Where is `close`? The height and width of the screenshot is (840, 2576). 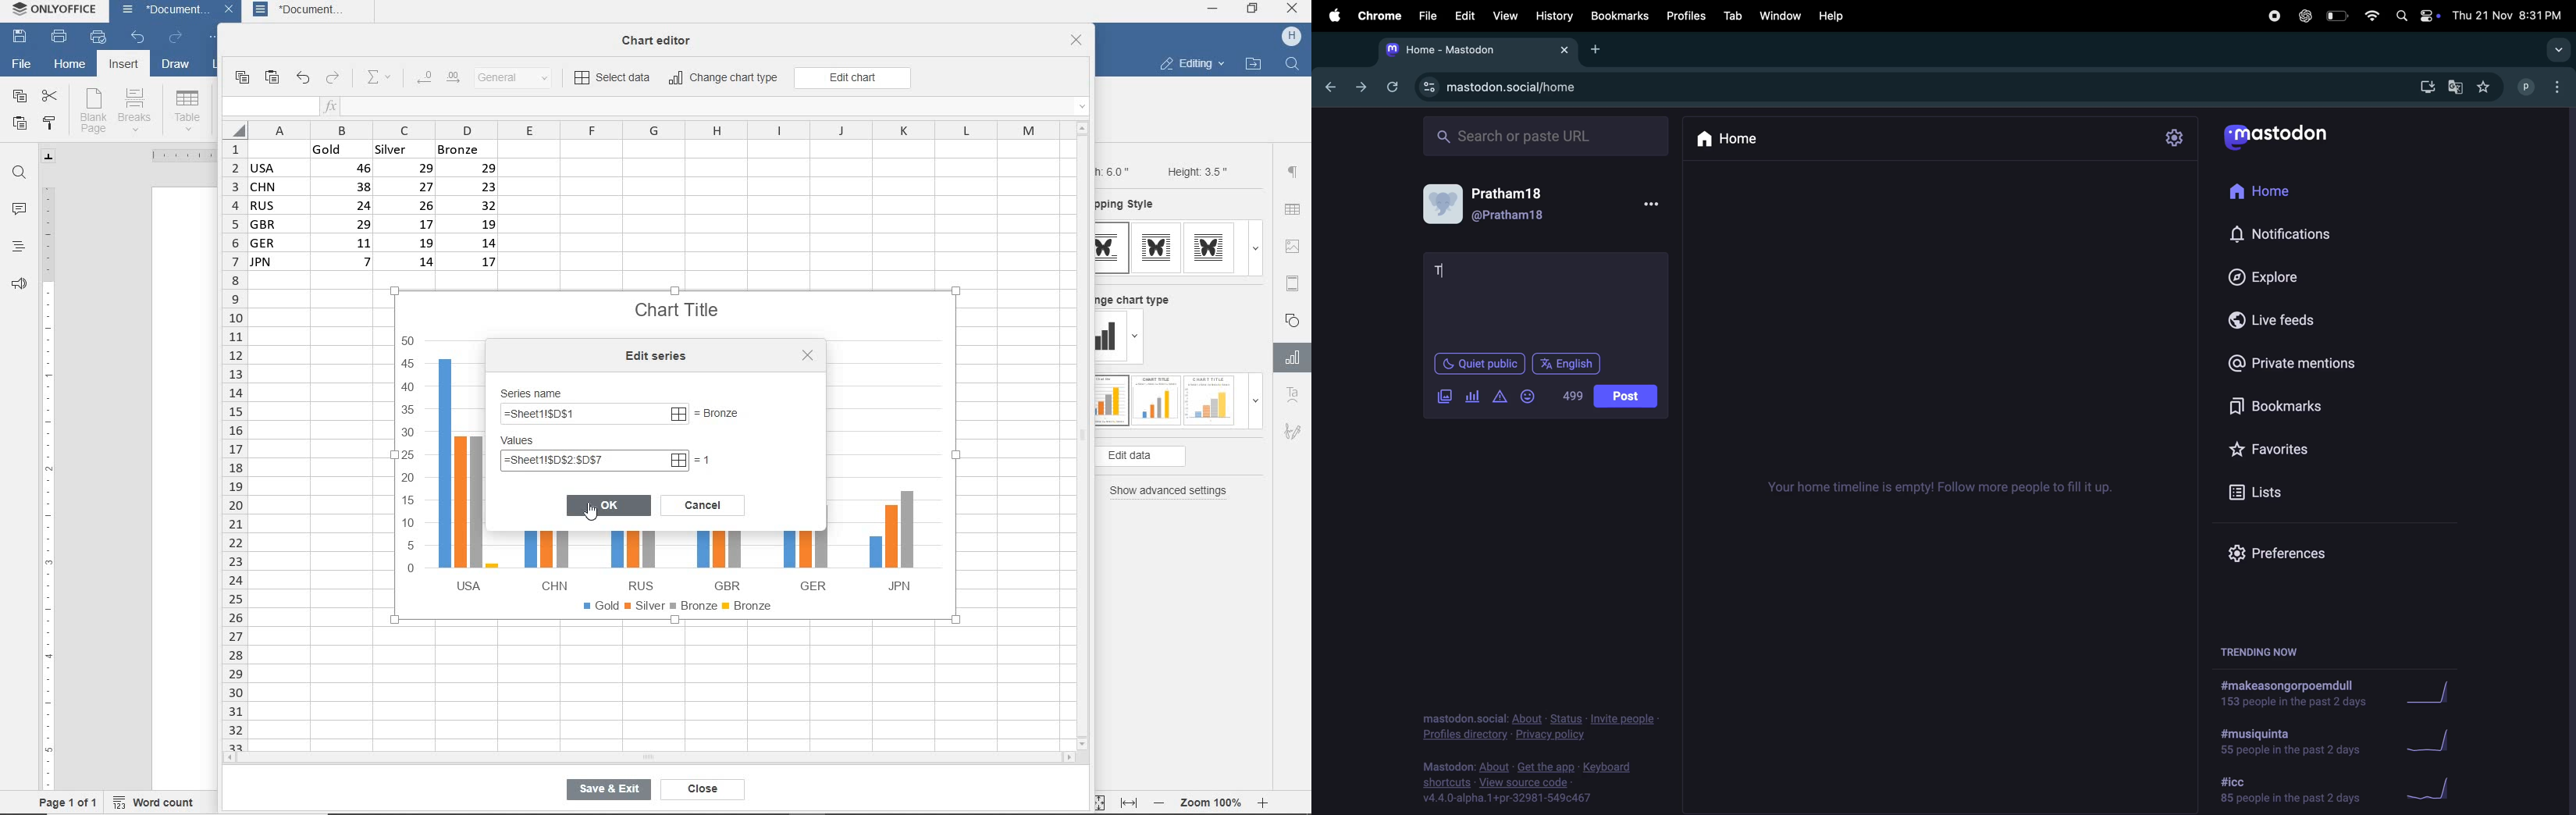
close is located at coordinates (1293, 10).